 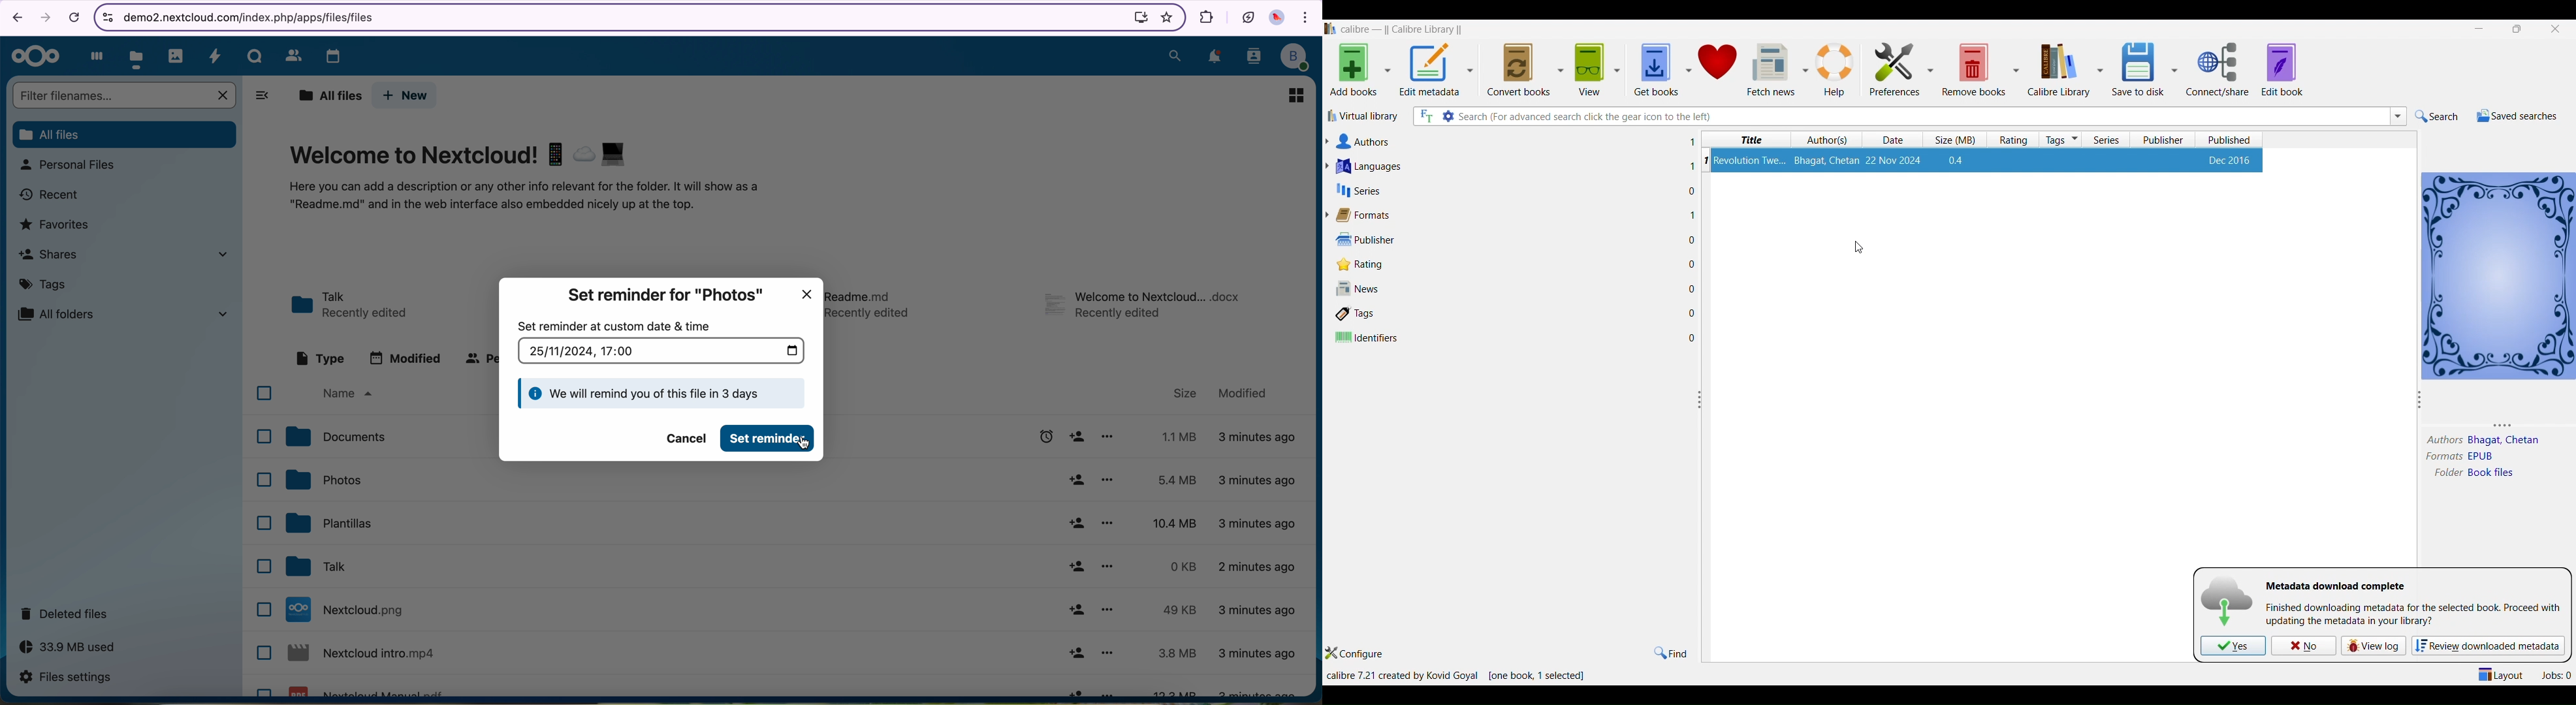 What do you see at coordinates (806, 446) in the screenshot?
I see `cursor` at bounding box center [806, 446].